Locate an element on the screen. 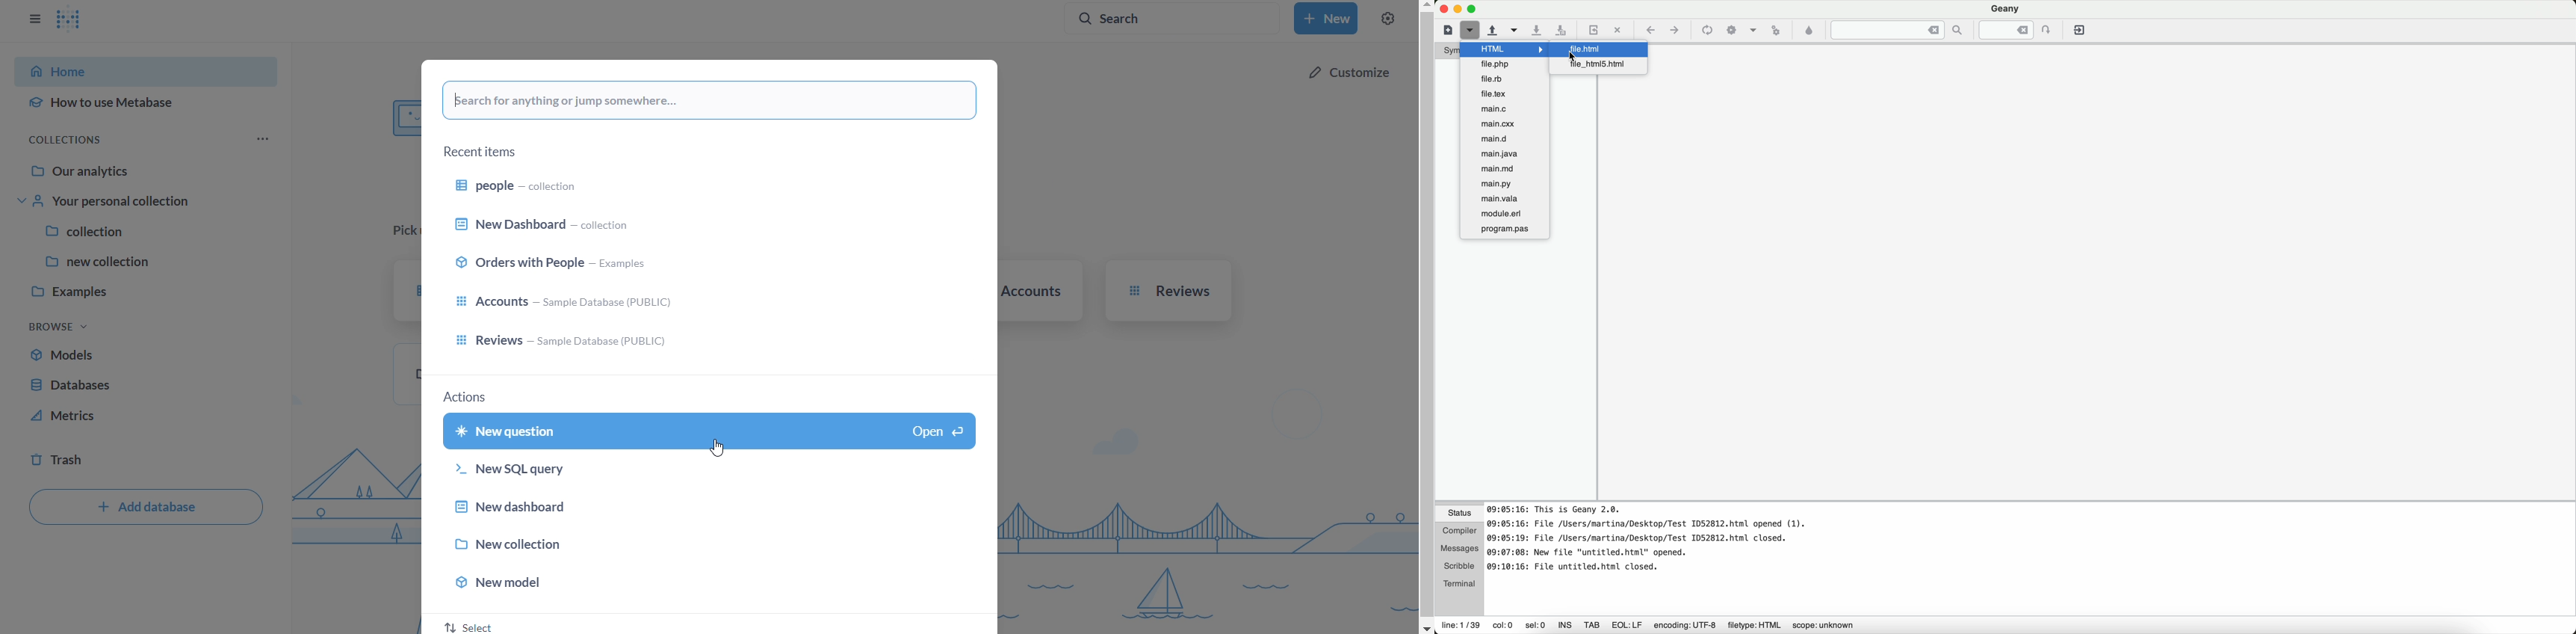  more is located at coordinates (258, 138).